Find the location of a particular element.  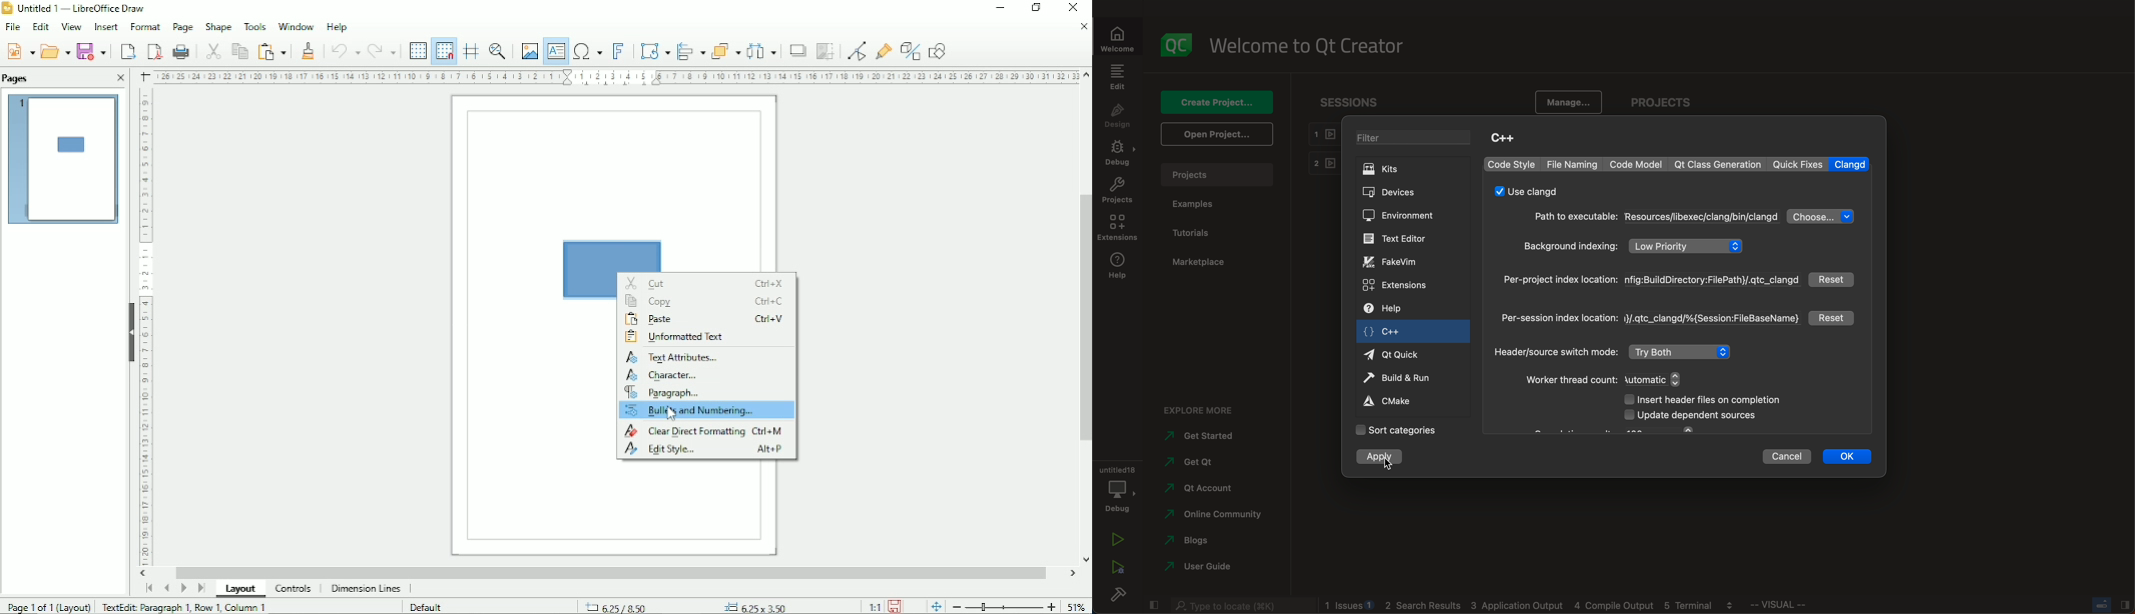

export is located at coordinates (128, 51).